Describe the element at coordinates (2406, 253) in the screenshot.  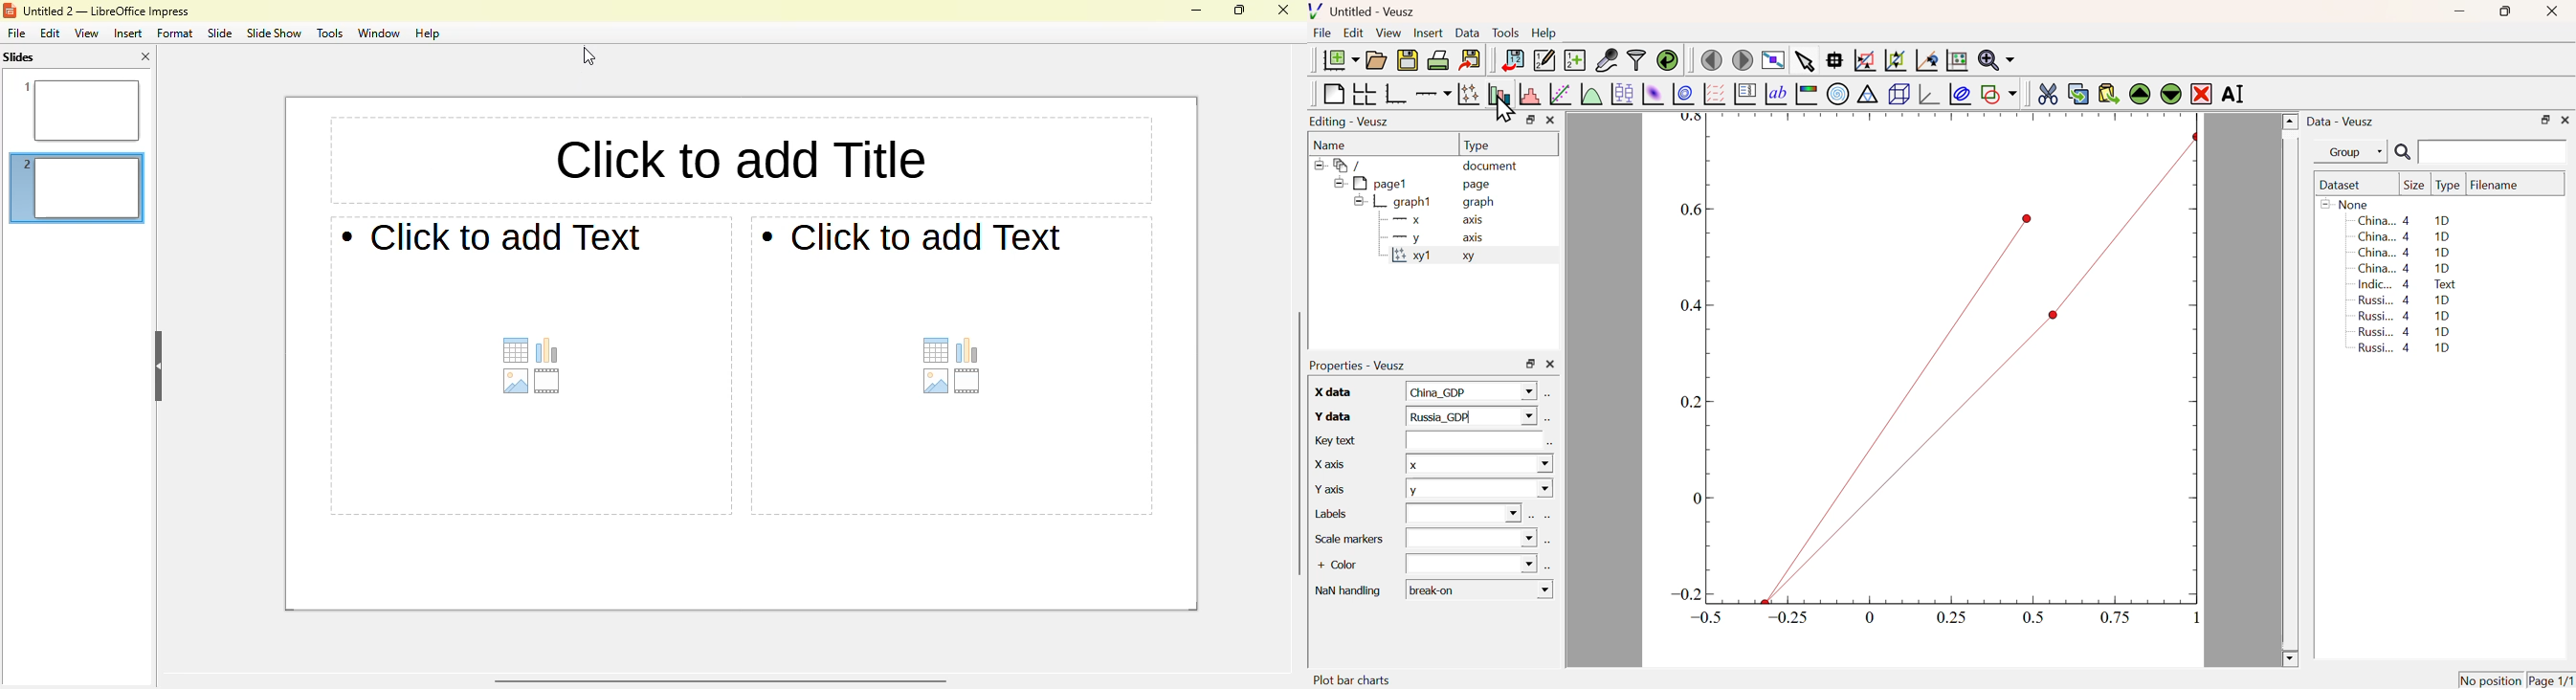
I see `China... 4 1D` at that location.